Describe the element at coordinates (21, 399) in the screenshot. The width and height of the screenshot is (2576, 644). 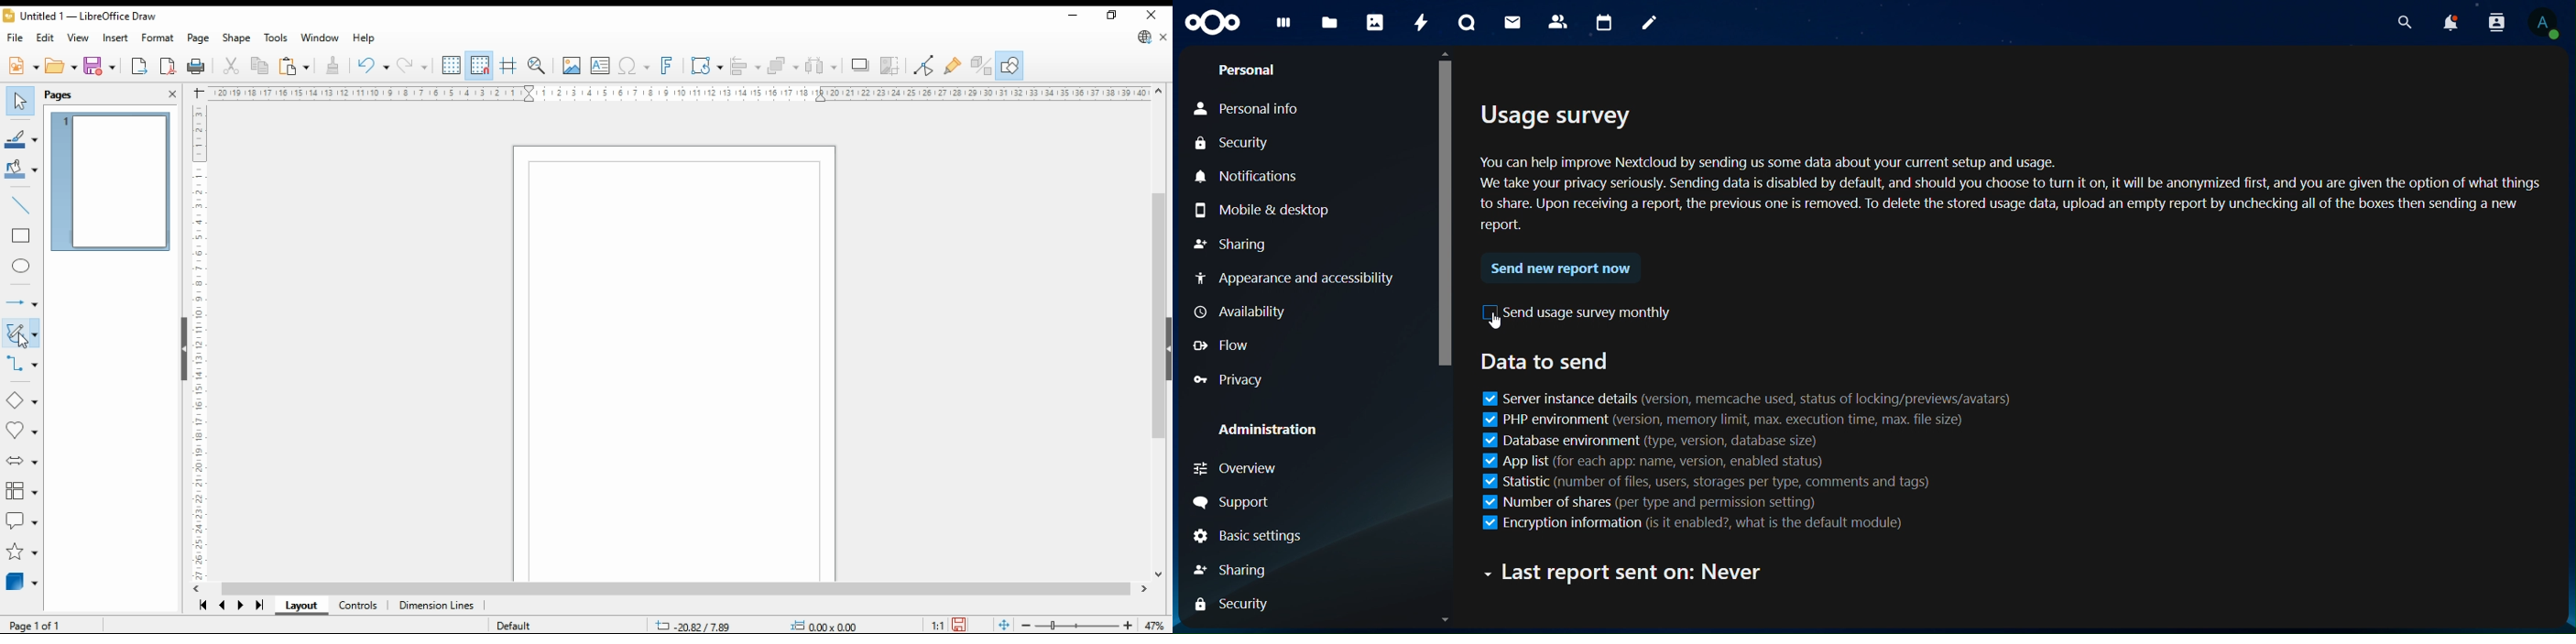
I see `basic shapes` at that location.